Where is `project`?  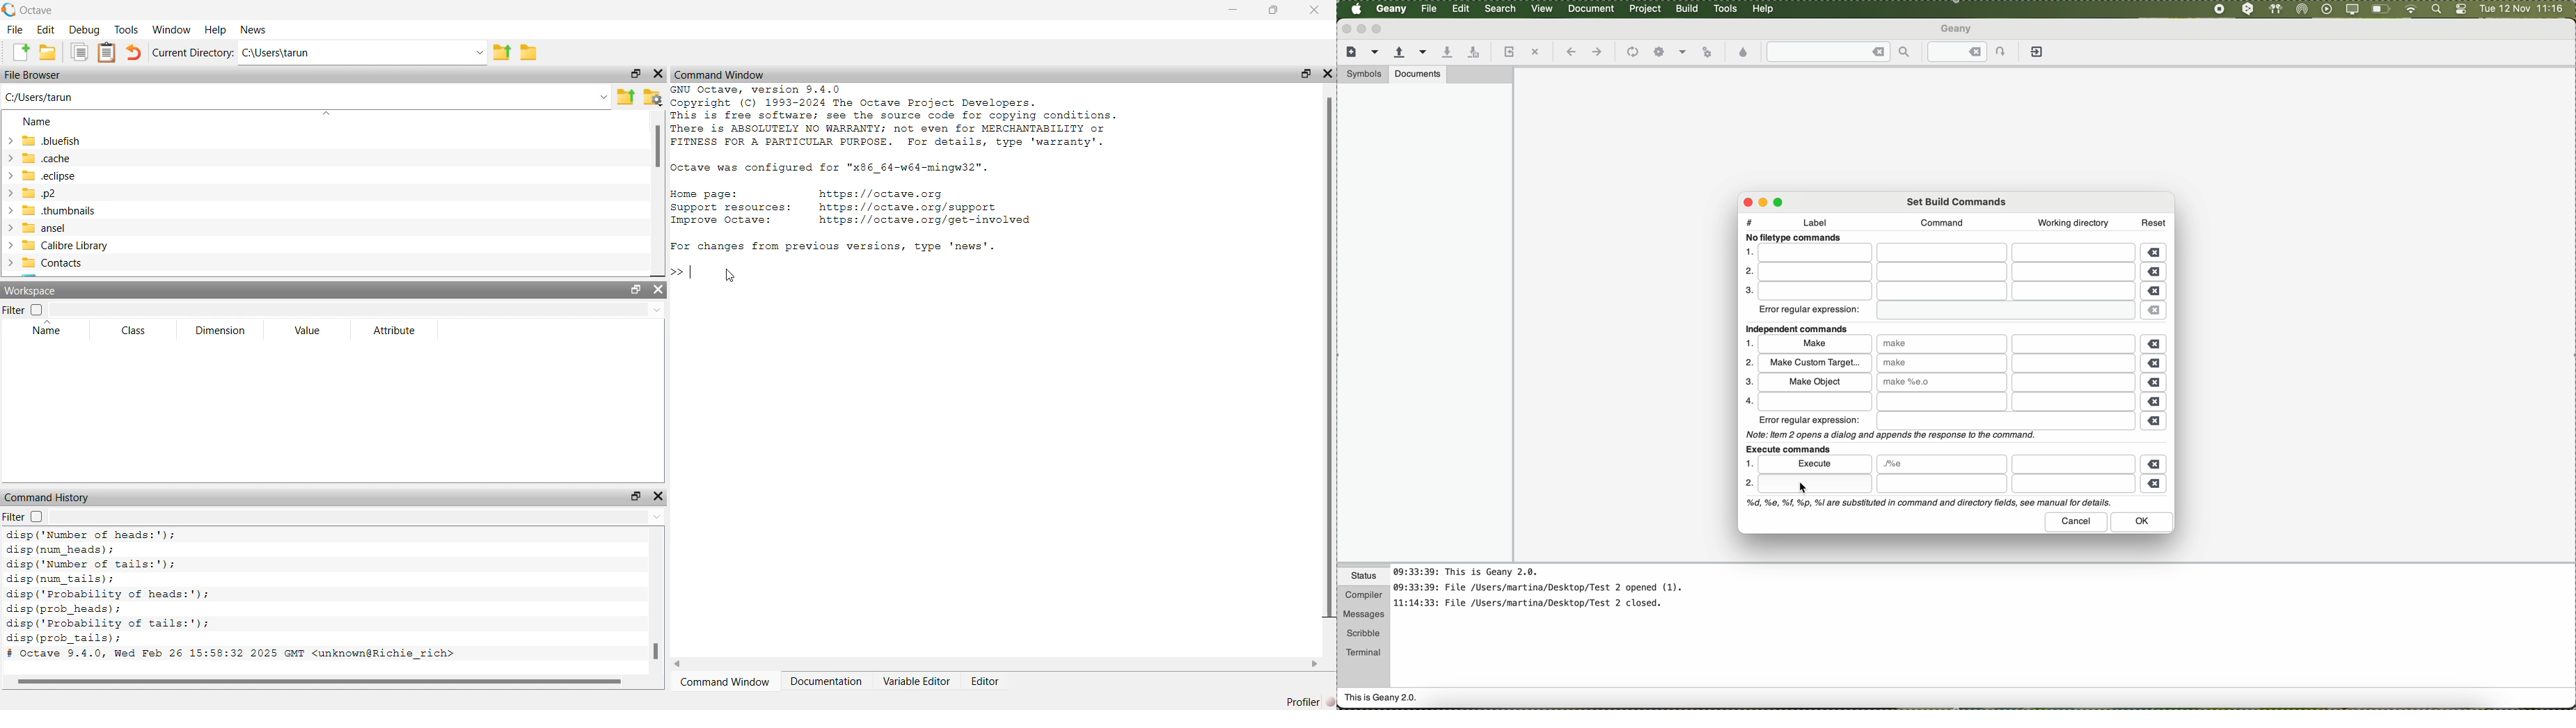
project is located at coordinates (1644, 8).